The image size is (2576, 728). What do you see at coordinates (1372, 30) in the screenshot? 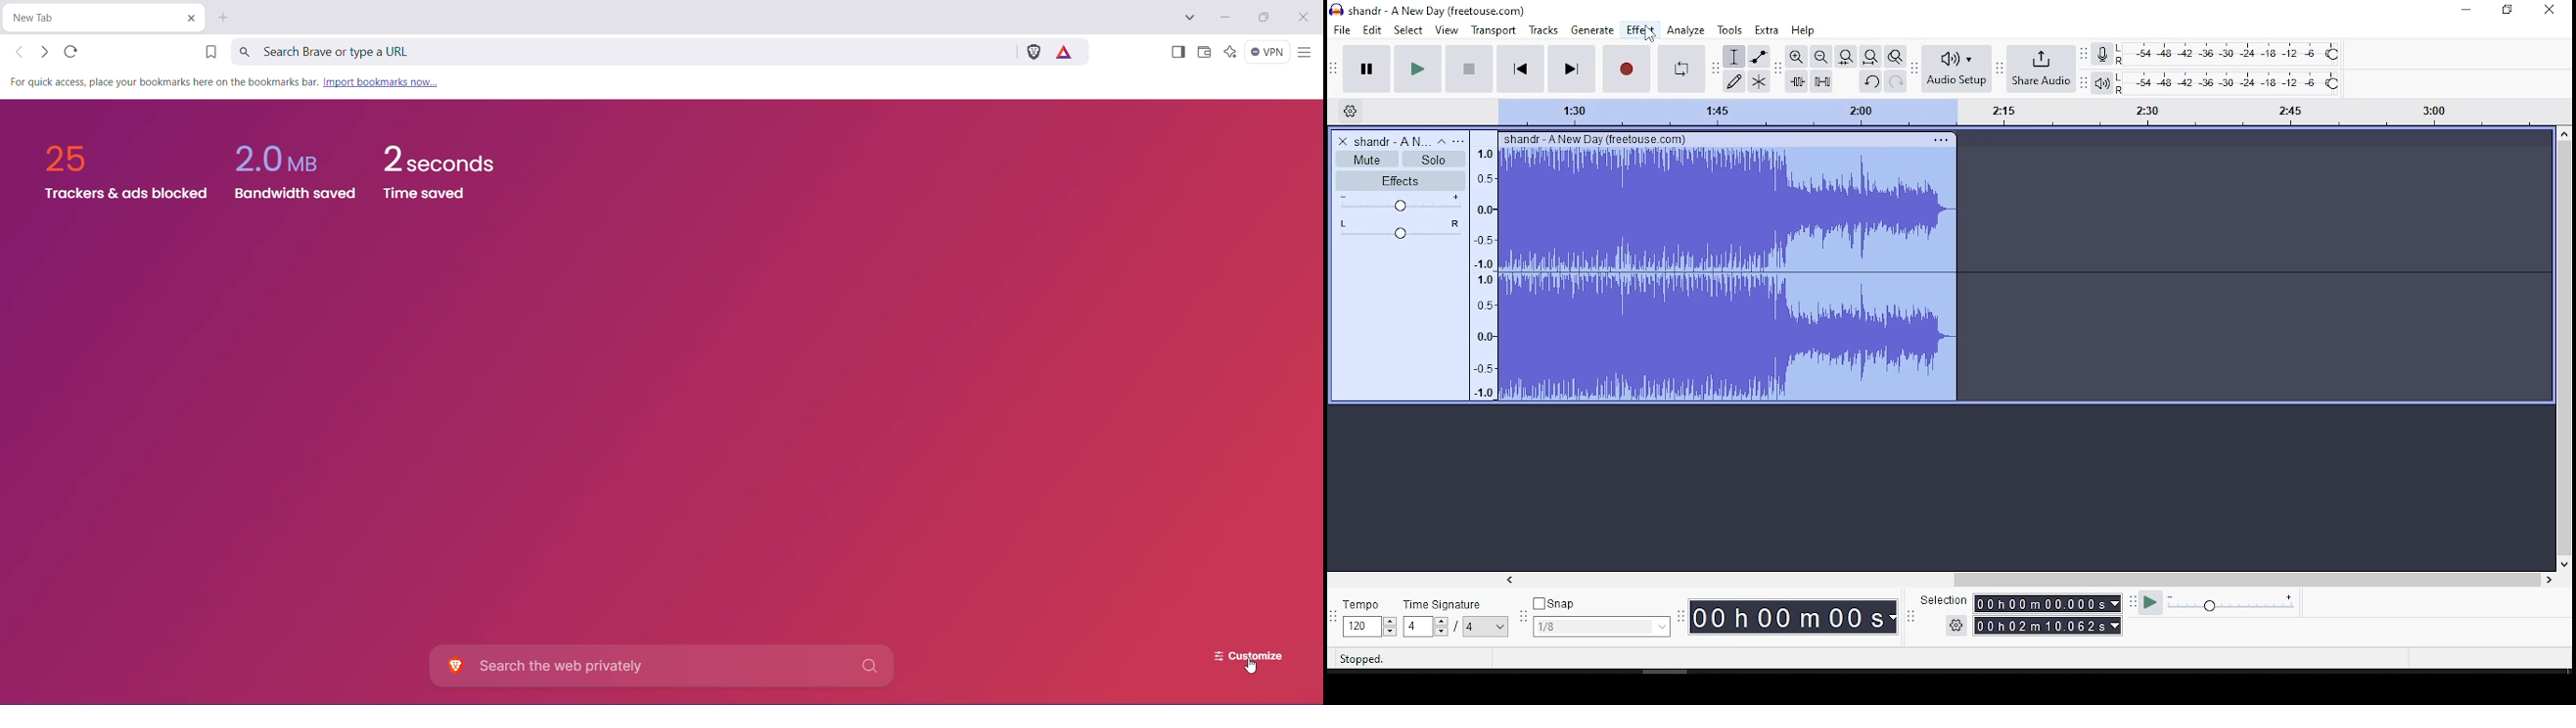
I see `edit` at bounding box center [1372, 30].